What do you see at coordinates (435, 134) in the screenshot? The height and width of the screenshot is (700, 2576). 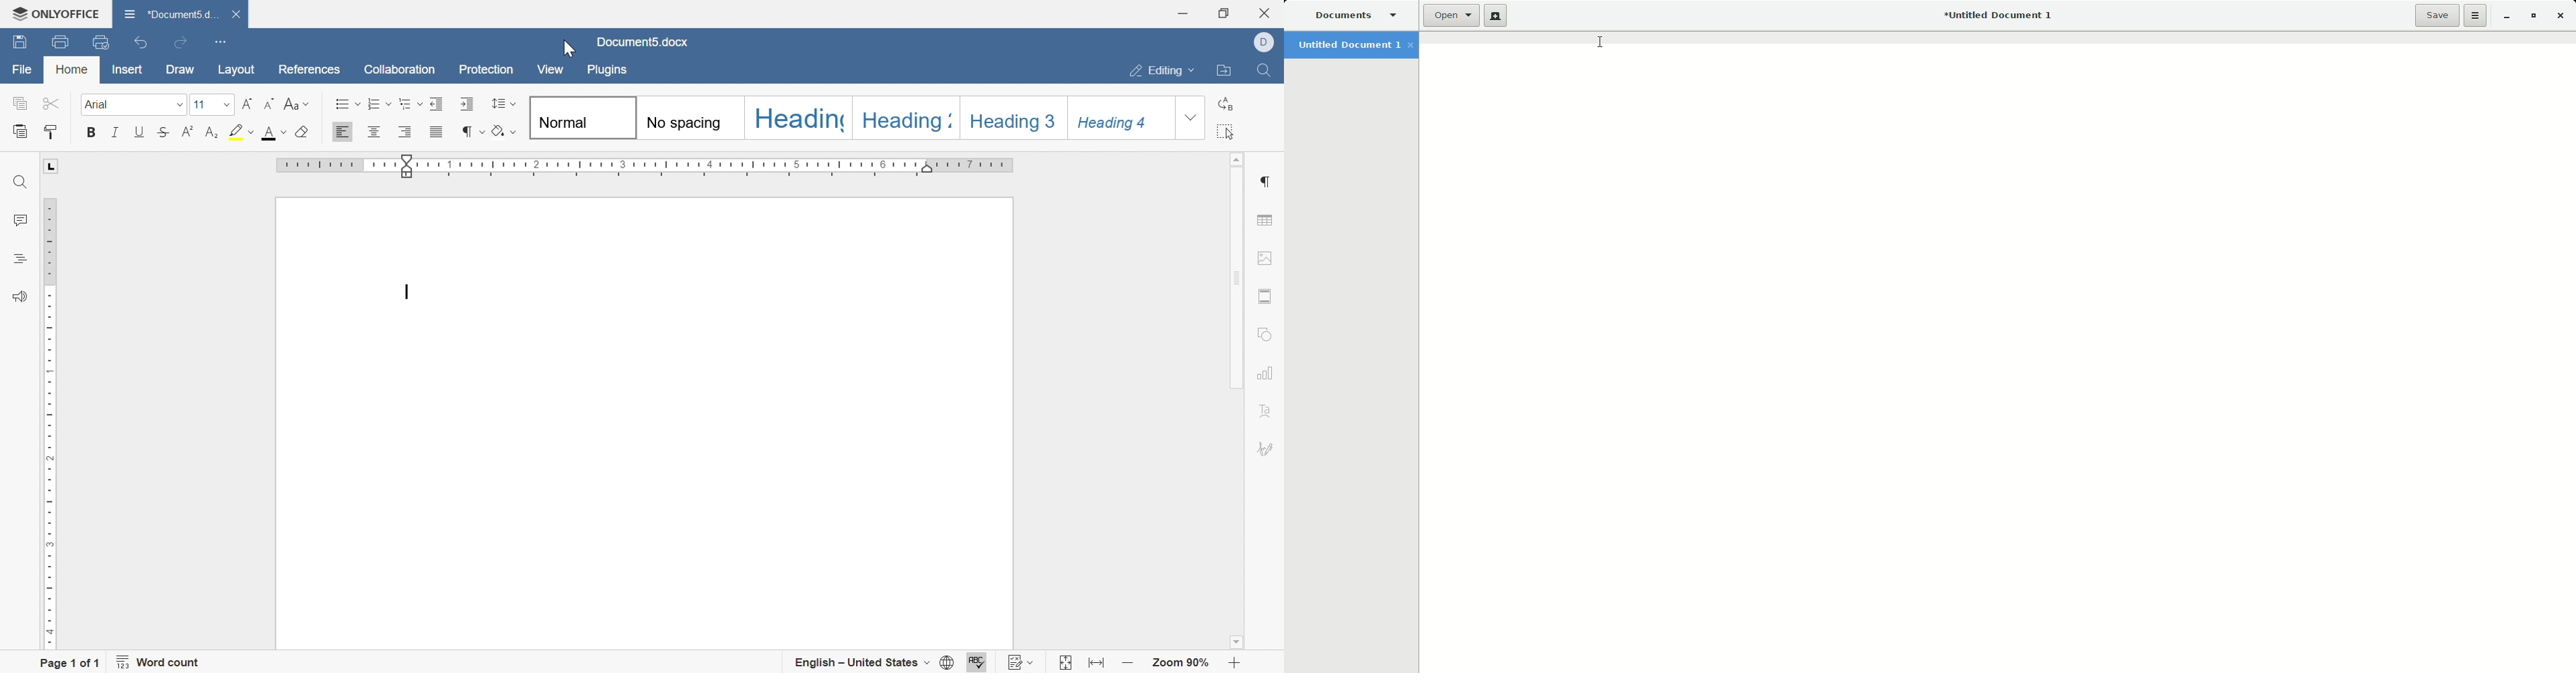 I see `justified` at bounding box center [435, 134].